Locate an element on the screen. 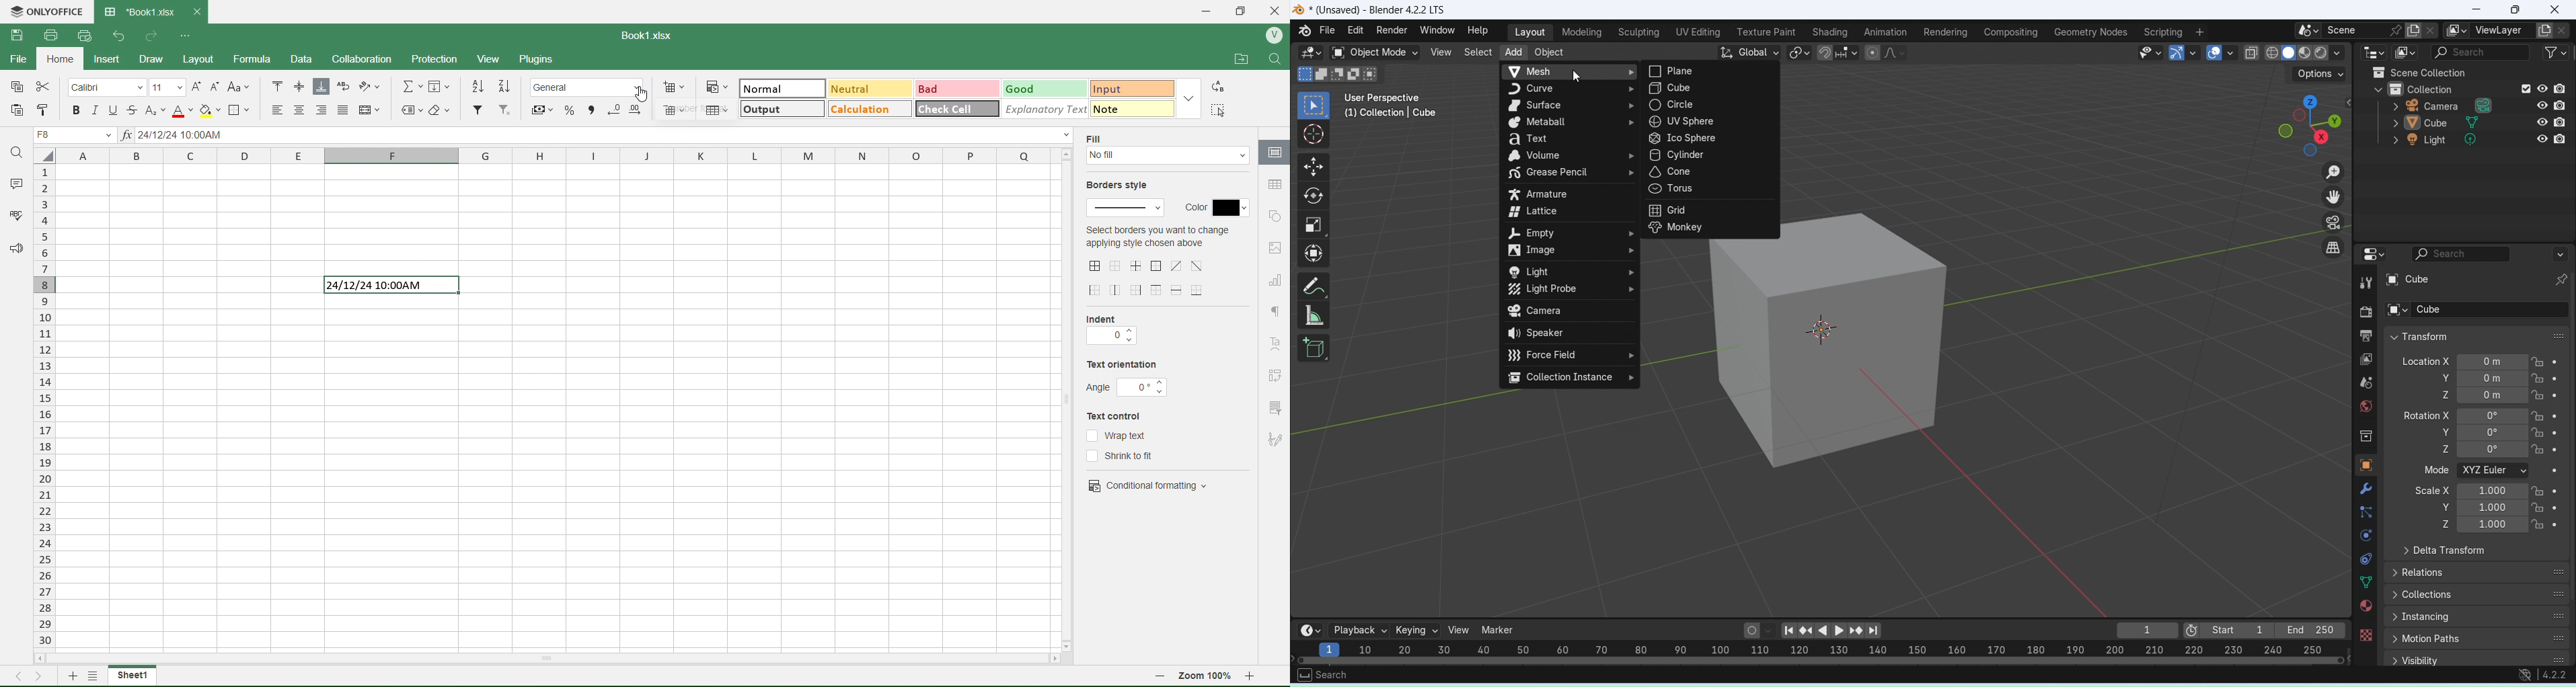  options is located at coordinates (2308, 31).